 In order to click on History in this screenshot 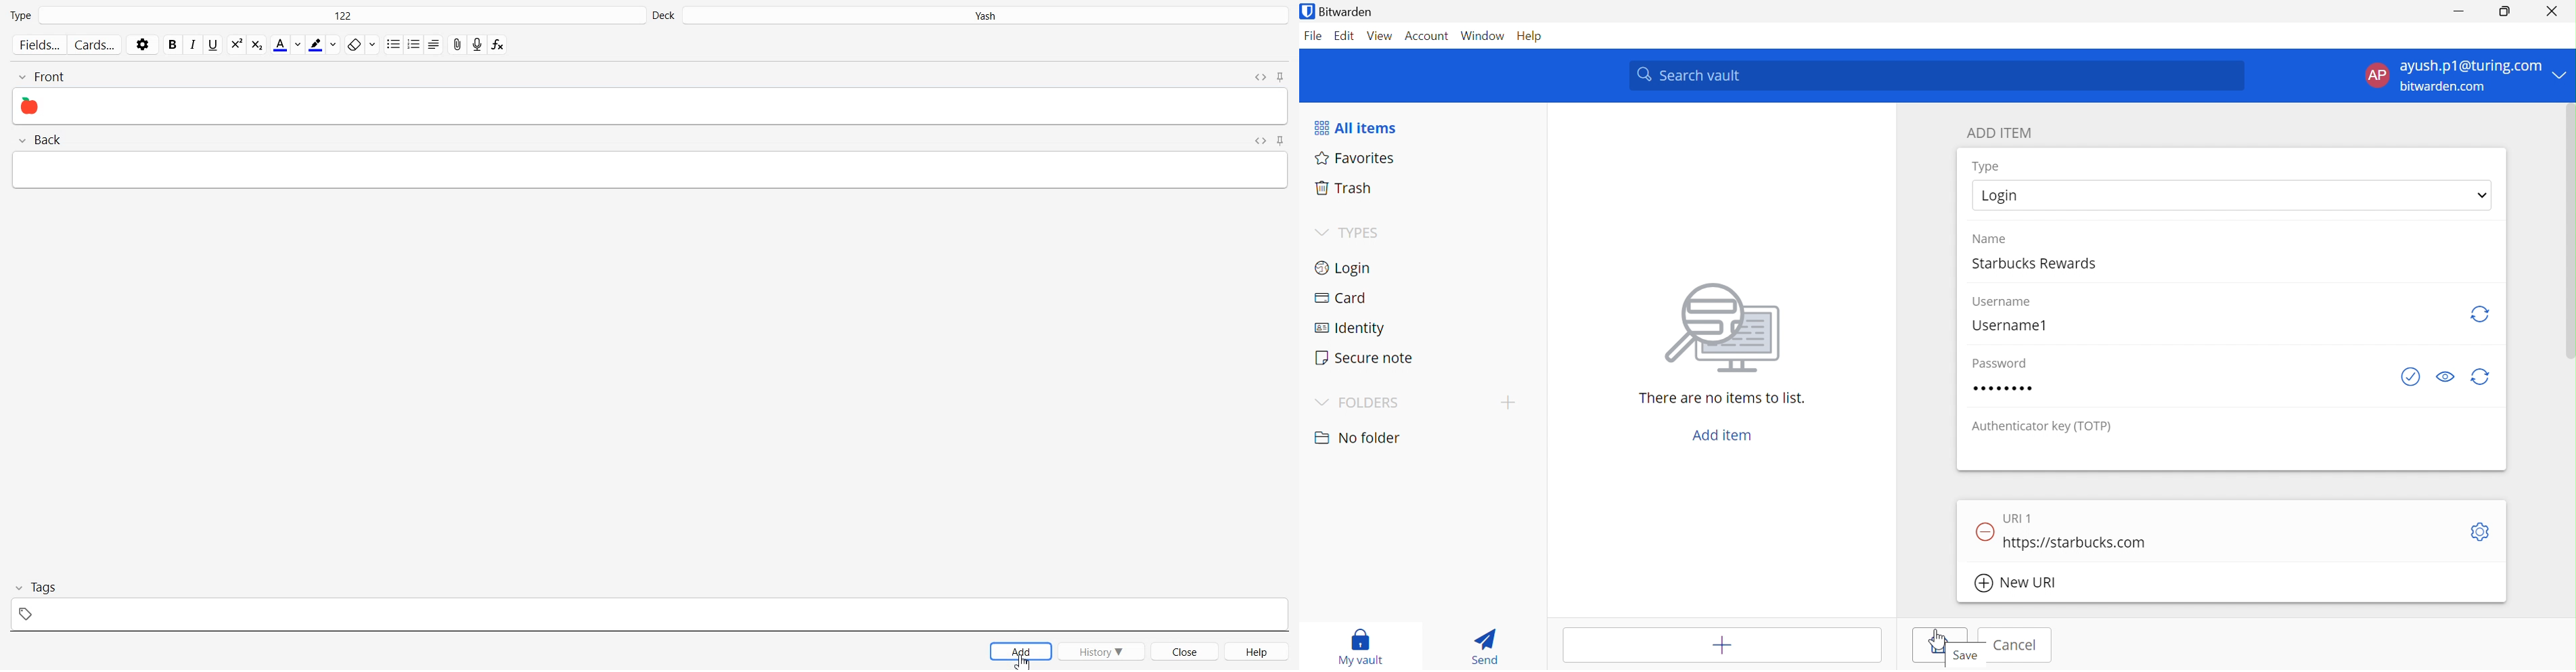, I will do `click(1102, 651)`.